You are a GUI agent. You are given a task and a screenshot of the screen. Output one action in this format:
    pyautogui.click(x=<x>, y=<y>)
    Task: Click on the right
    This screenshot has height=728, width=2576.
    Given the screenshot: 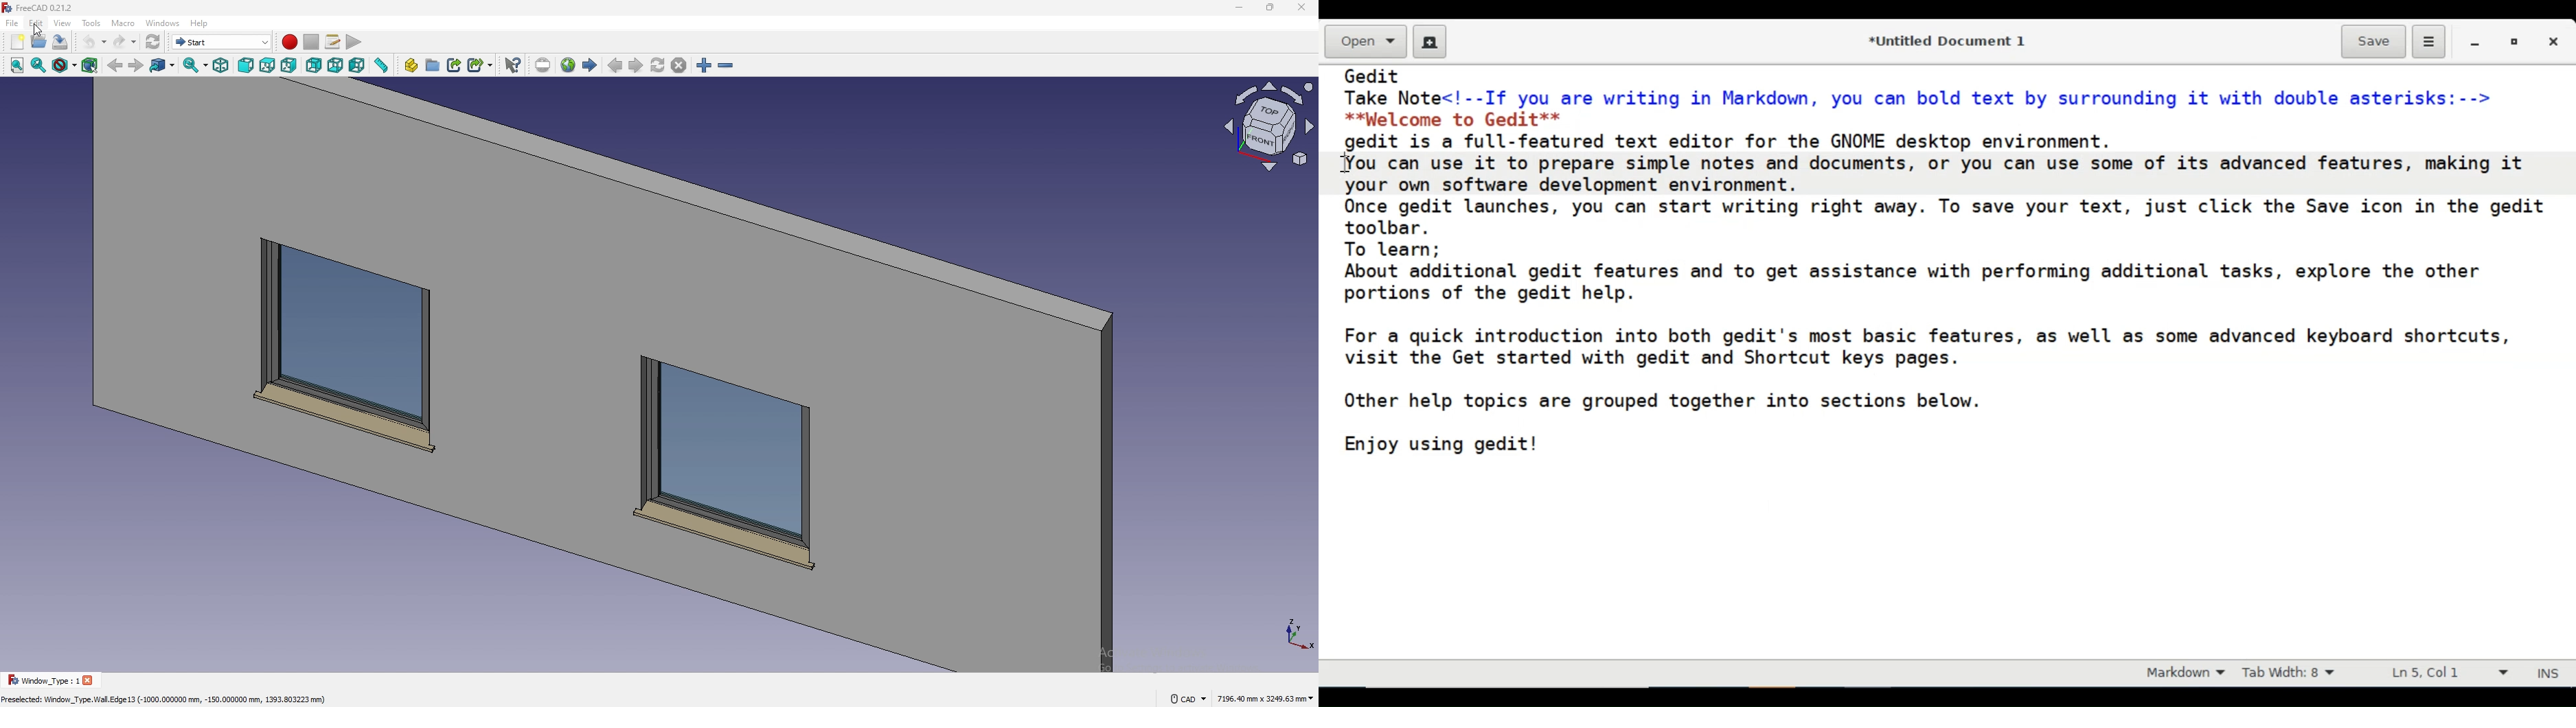 What is the action you would take?
    pyautogui.click(x=289, y=65)
    